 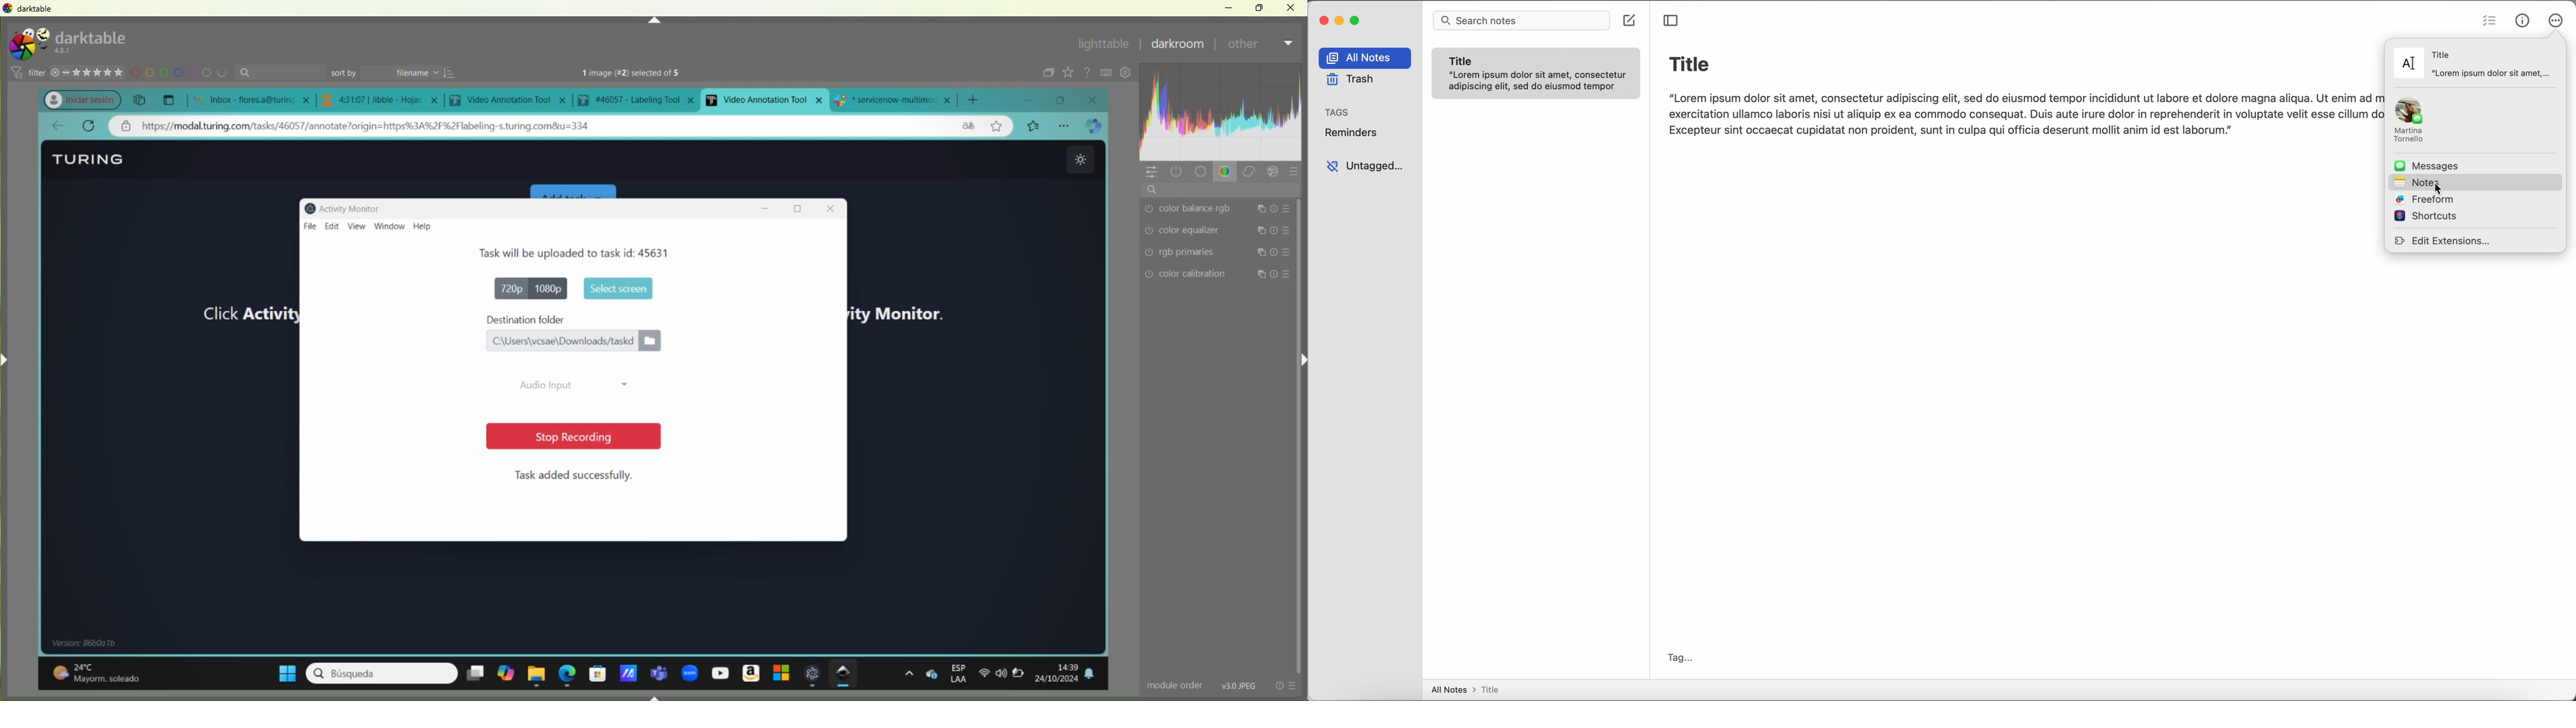 I want to click on wifi, so click(x=982, y=676).